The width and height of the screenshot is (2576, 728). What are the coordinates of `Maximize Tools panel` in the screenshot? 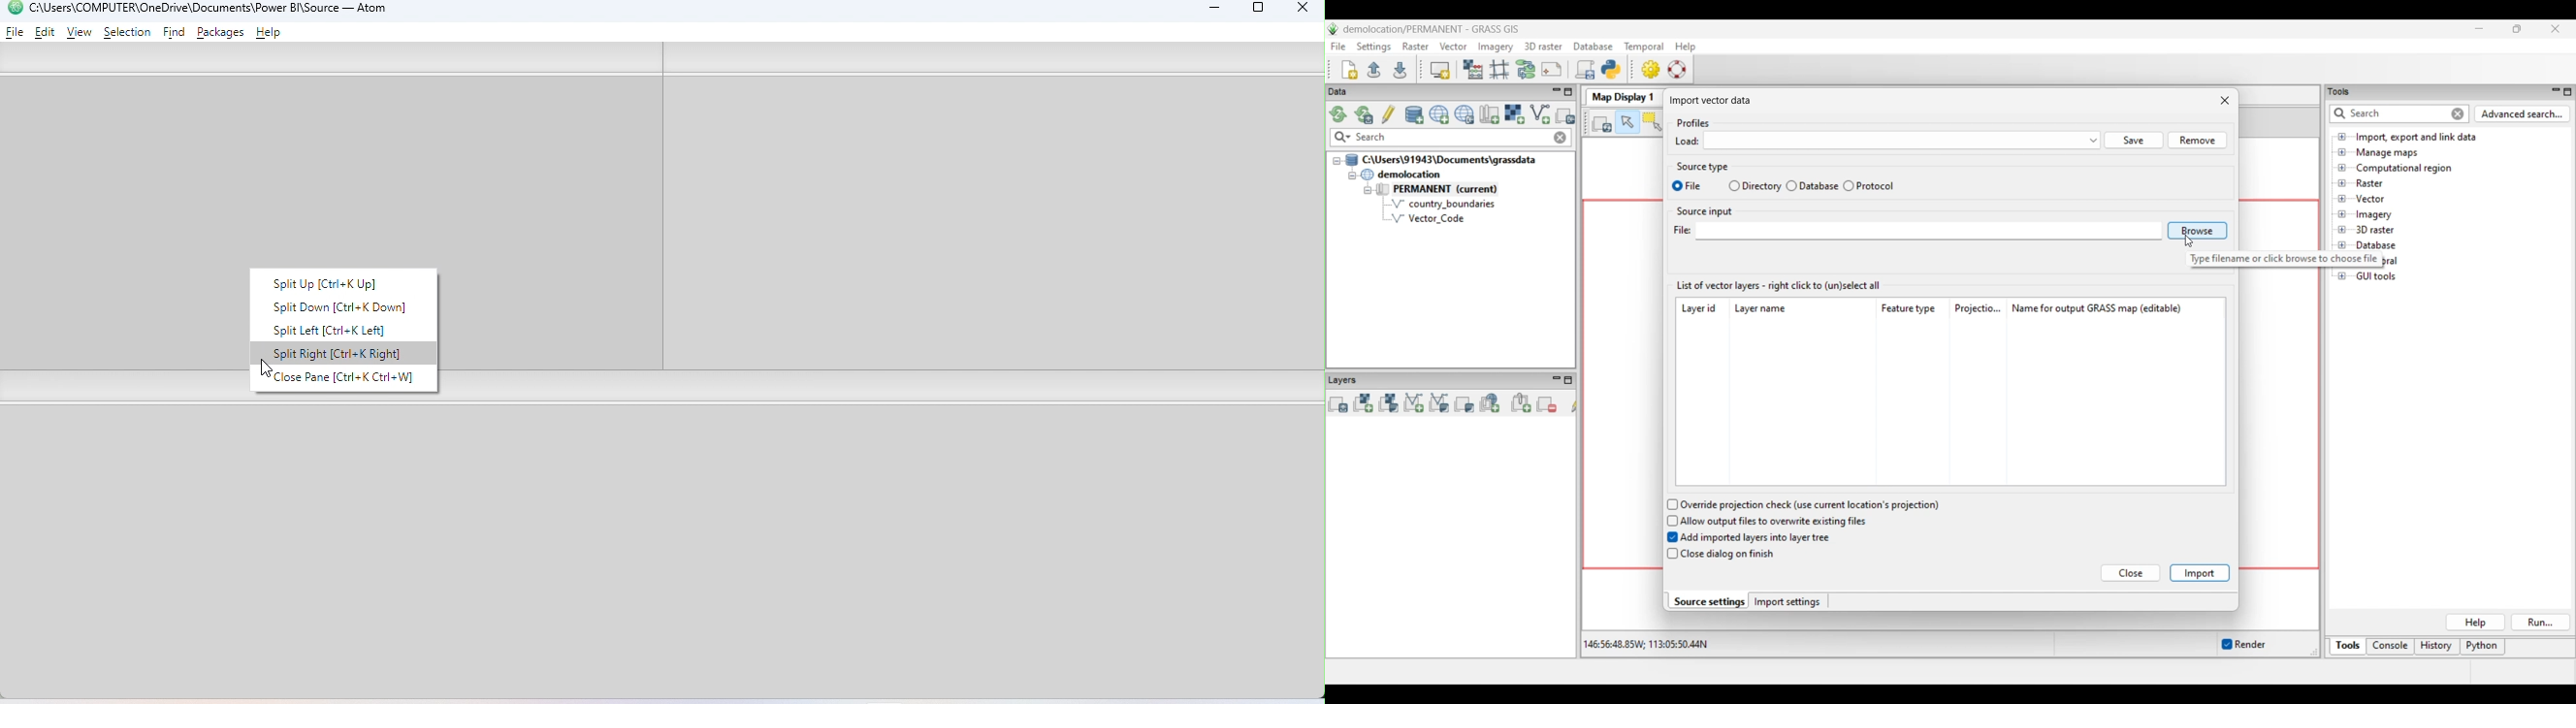 It's located at (2568, 92).